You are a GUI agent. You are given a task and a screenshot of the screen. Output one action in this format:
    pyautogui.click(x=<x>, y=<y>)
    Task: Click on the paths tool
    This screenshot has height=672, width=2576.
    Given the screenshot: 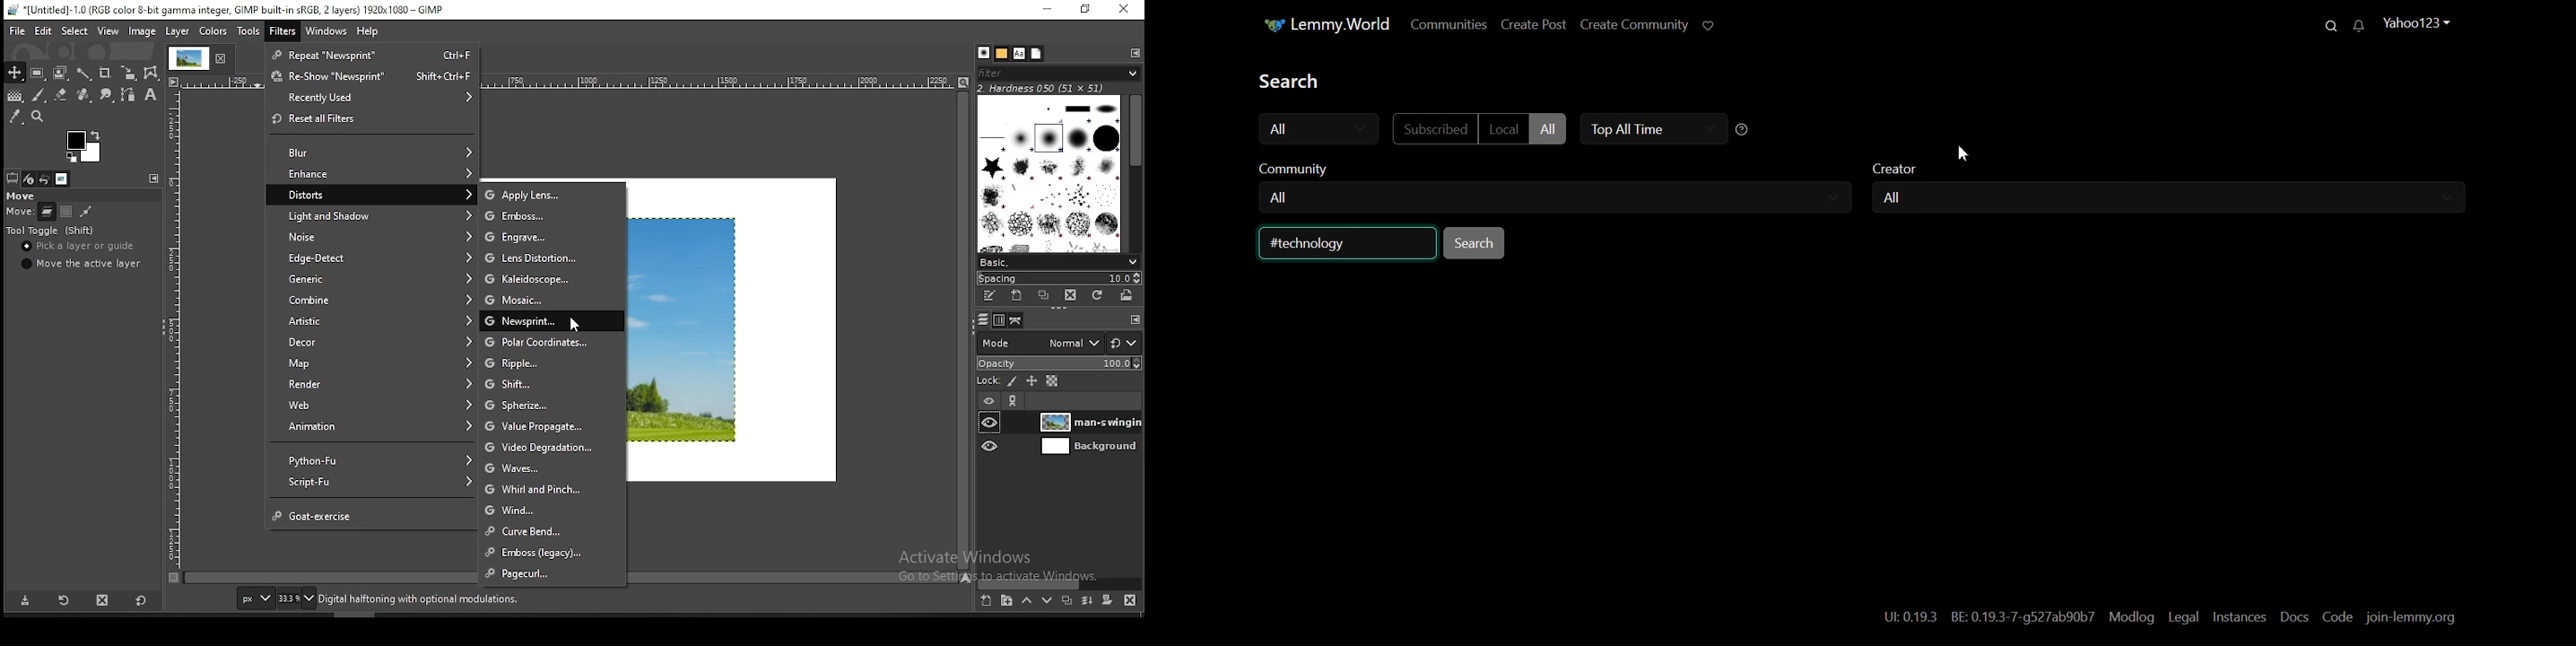 What is the action you would take?
    pyautogui.click(x=126, y=94)
    